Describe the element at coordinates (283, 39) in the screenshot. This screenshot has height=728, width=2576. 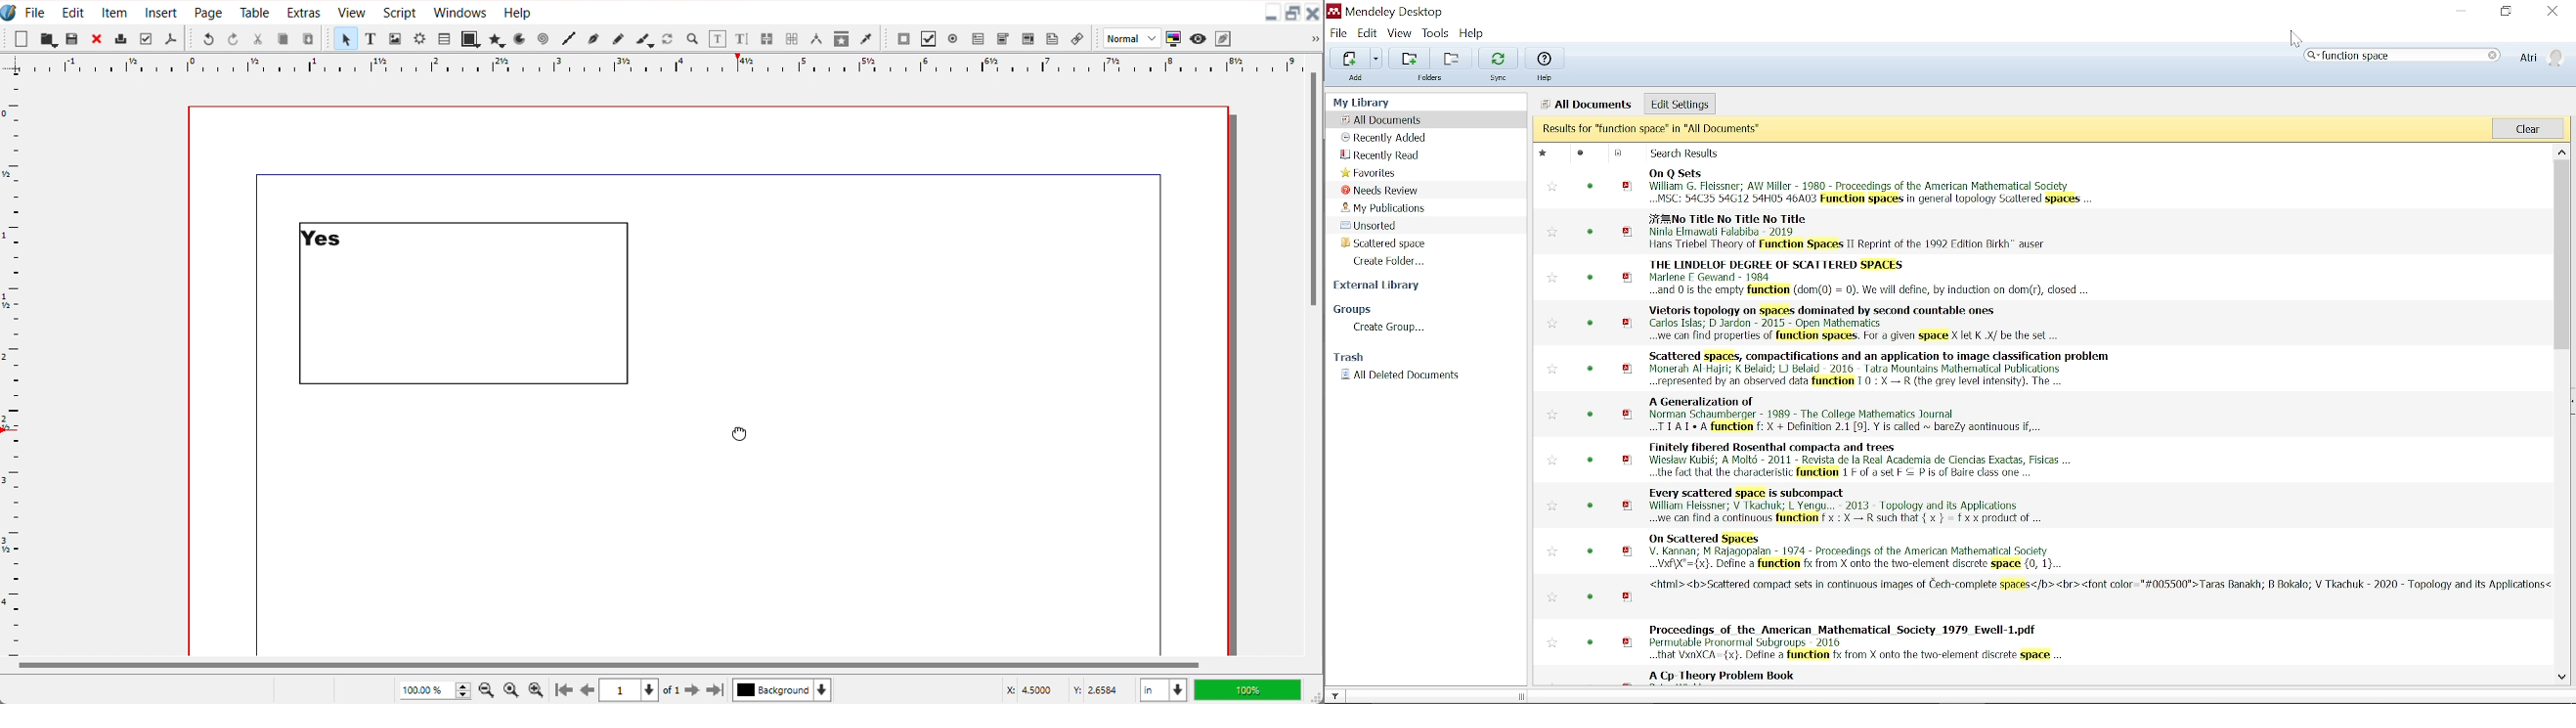
I see `Copy` at that location.